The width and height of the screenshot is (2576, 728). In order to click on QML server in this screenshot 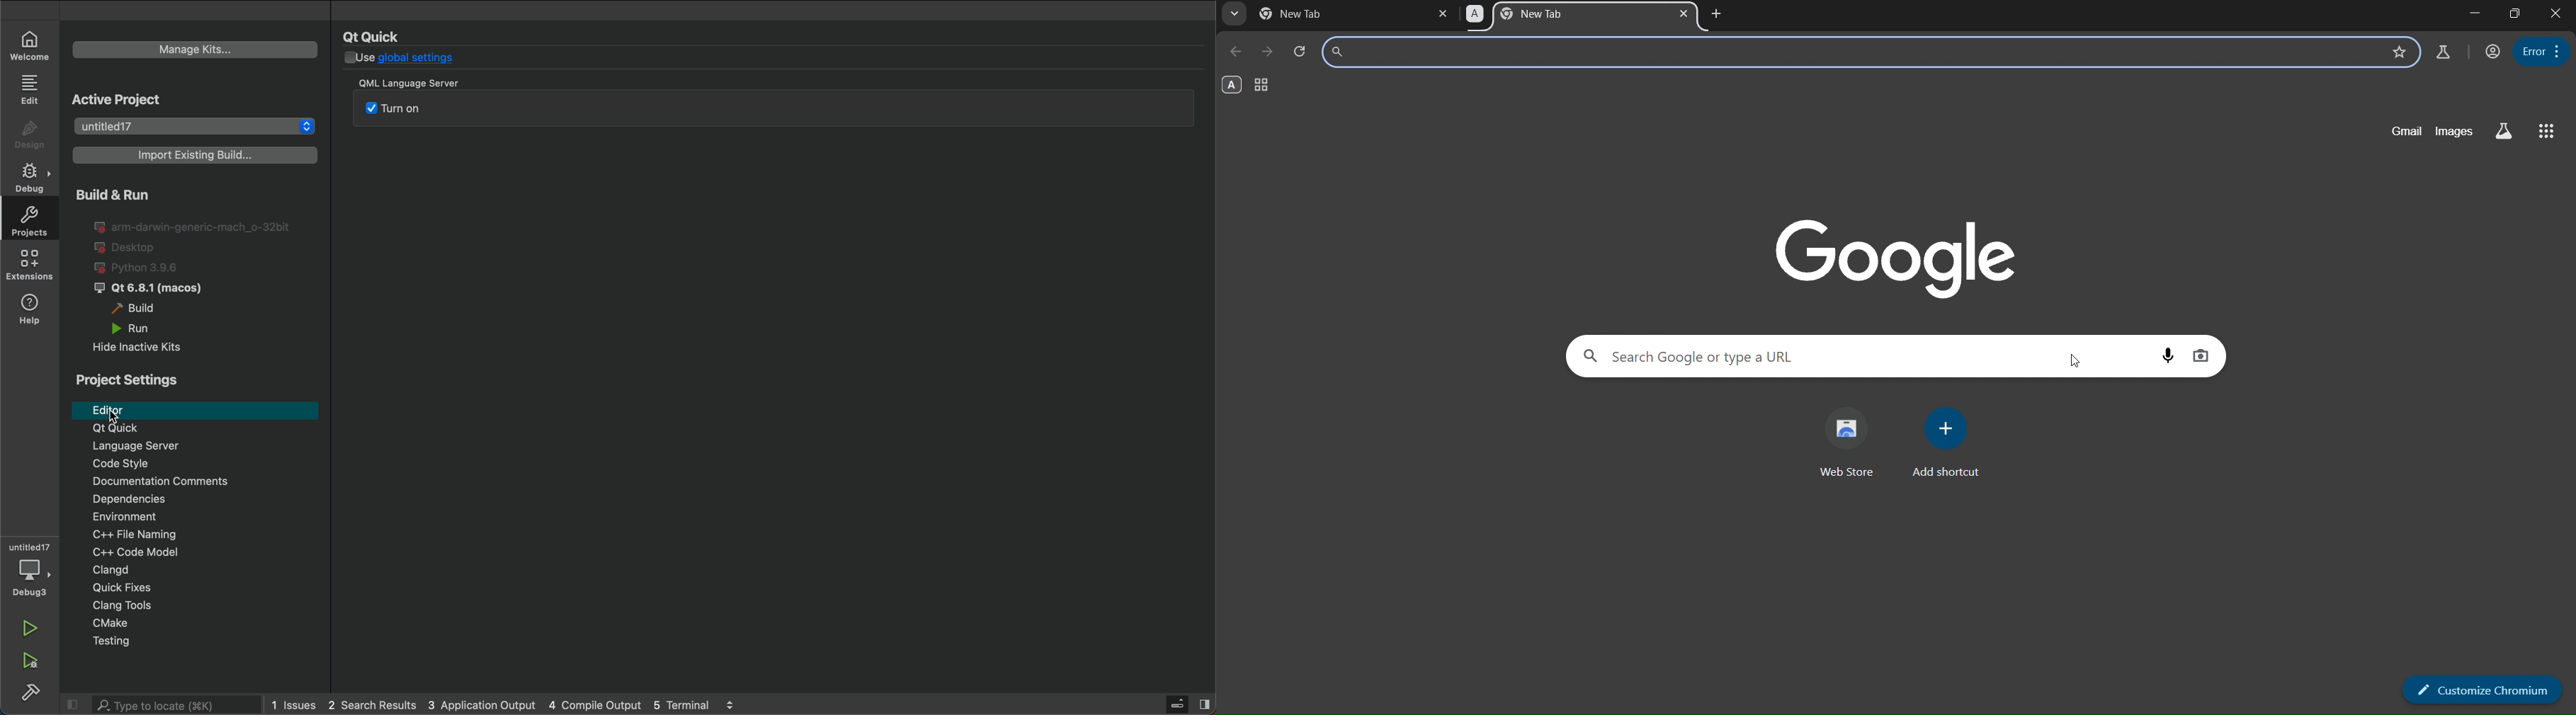, I will do `click(446, 107)`.